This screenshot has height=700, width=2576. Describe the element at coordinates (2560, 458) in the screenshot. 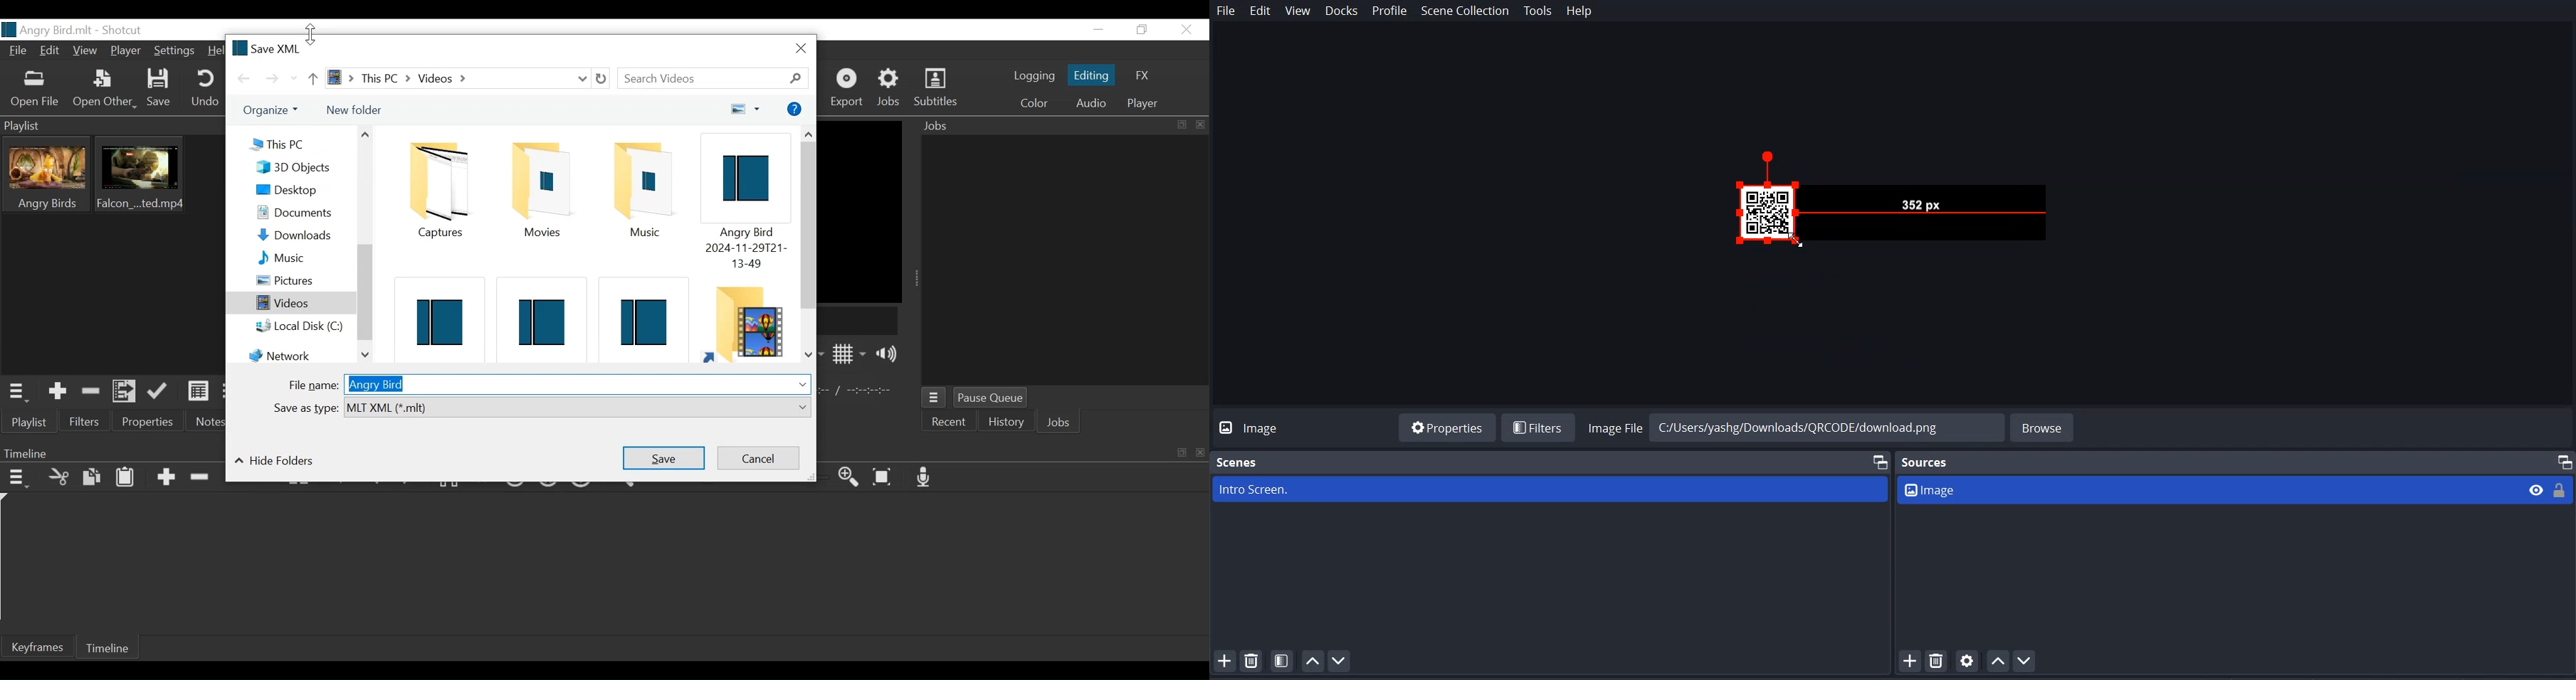

I see `Maximize` at that location.